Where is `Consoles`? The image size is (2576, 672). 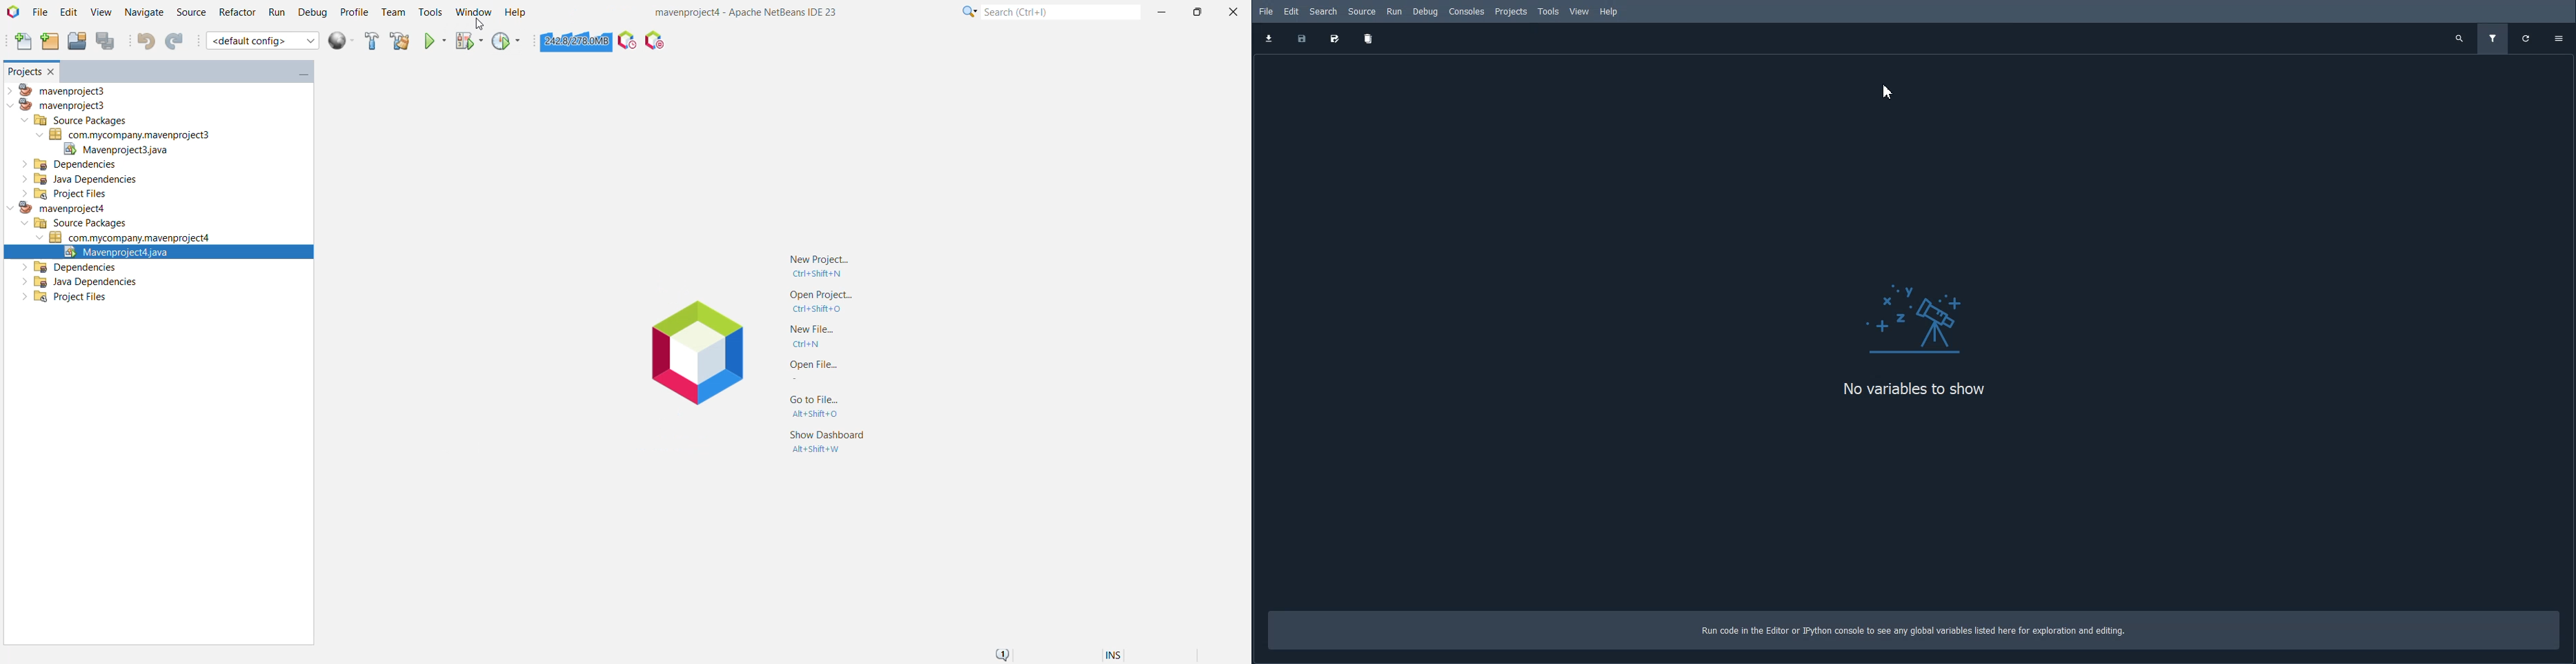
Consoles is located at coordinates (1467, 10).